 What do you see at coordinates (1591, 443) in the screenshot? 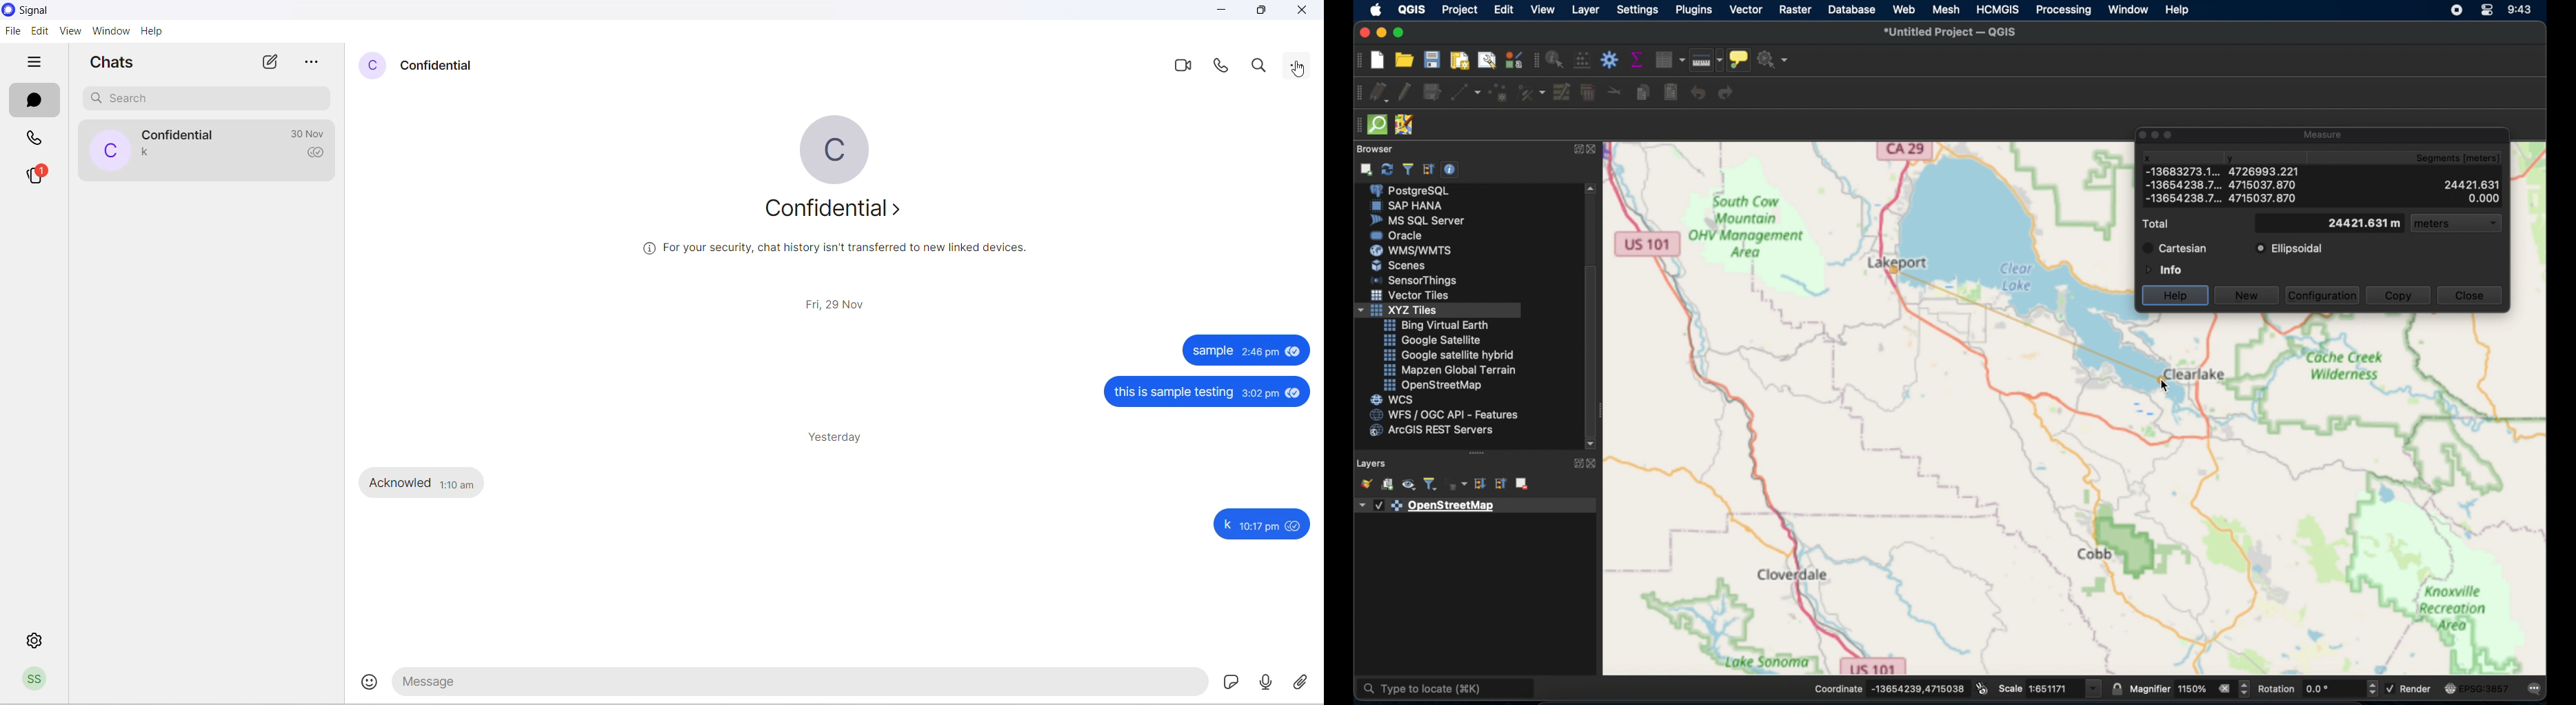
I see `scroll down arrow` at bounding box center [1591, 443].